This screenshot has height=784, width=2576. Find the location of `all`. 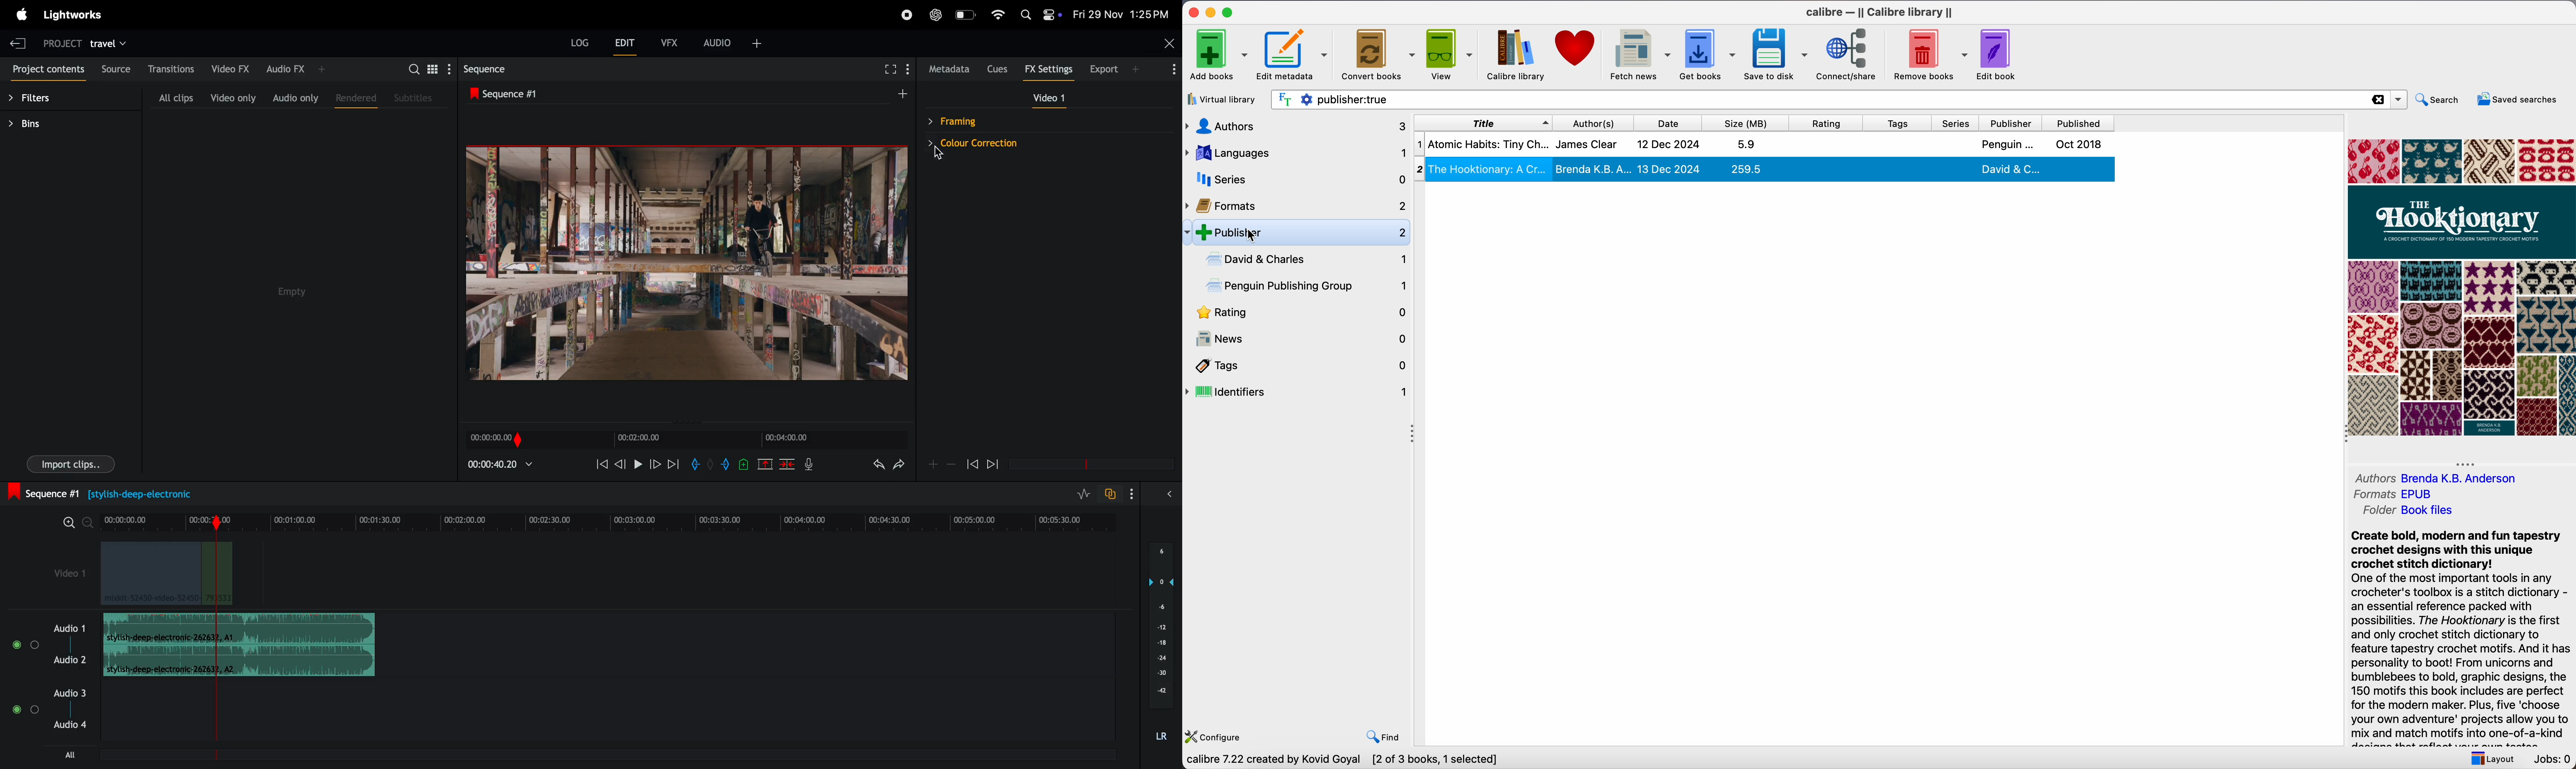

all is located at coordinates (70, 754).